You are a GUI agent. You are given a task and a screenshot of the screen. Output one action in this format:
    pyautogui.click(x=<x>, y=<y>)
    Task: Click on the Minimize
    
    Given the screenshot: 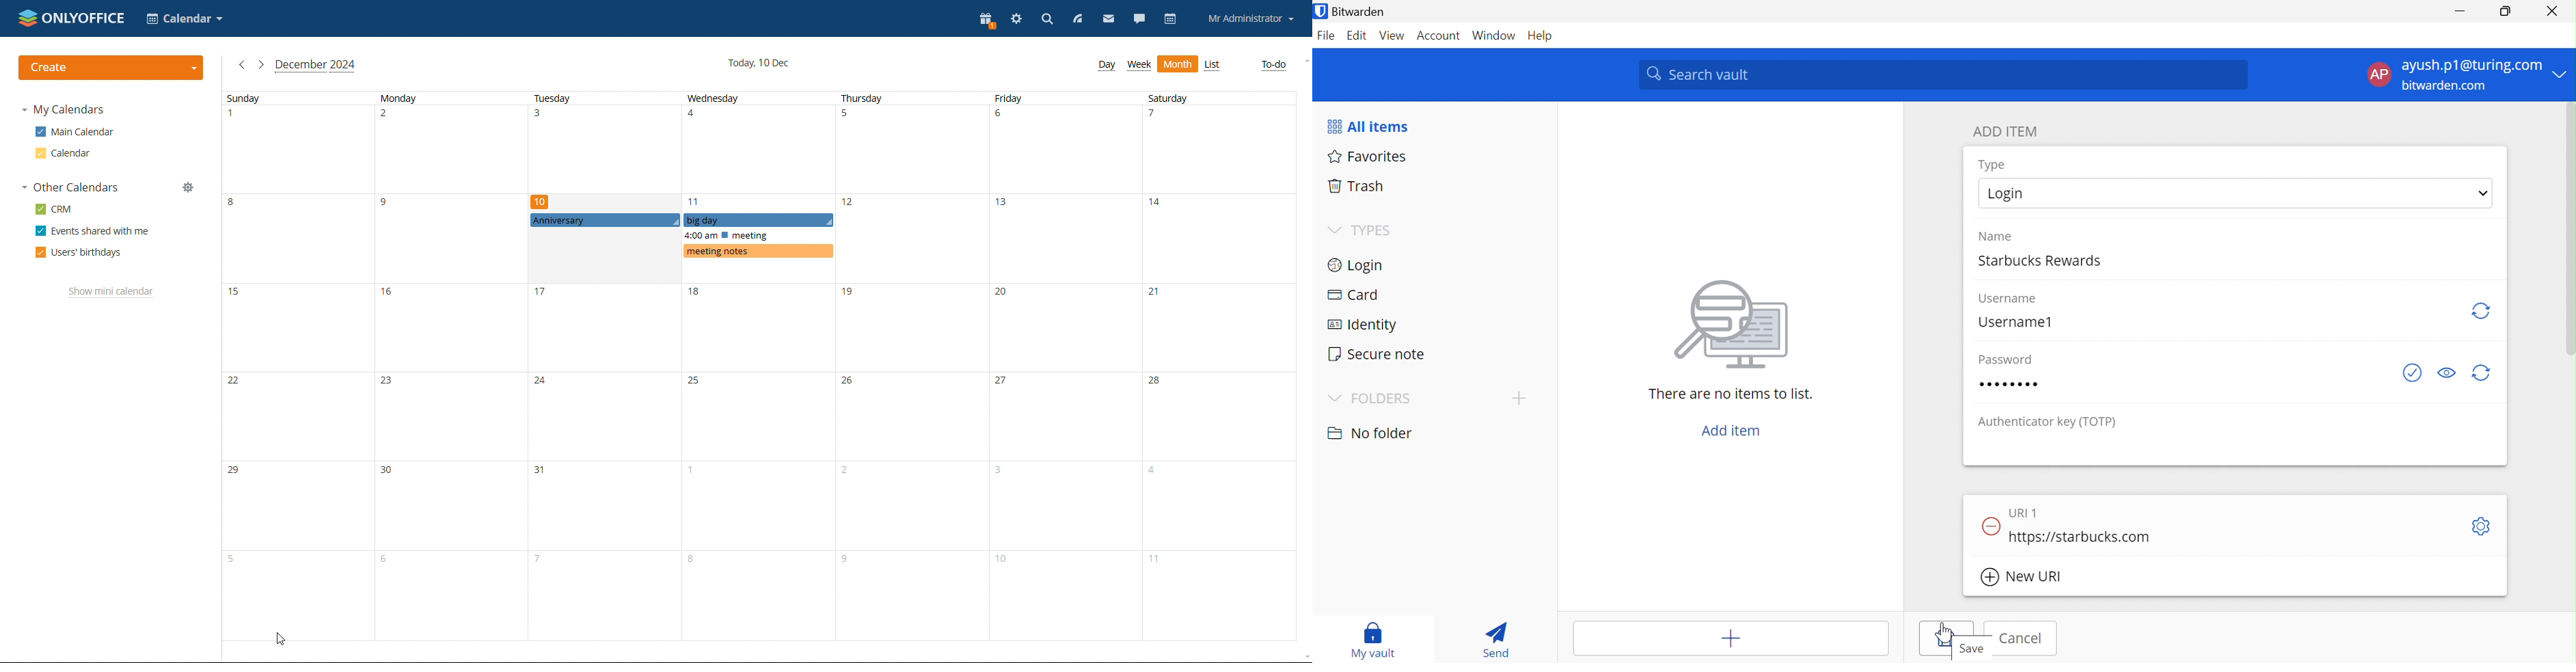 What is the action you would take?
    pyautogui.click(x=2462, y=8)
    